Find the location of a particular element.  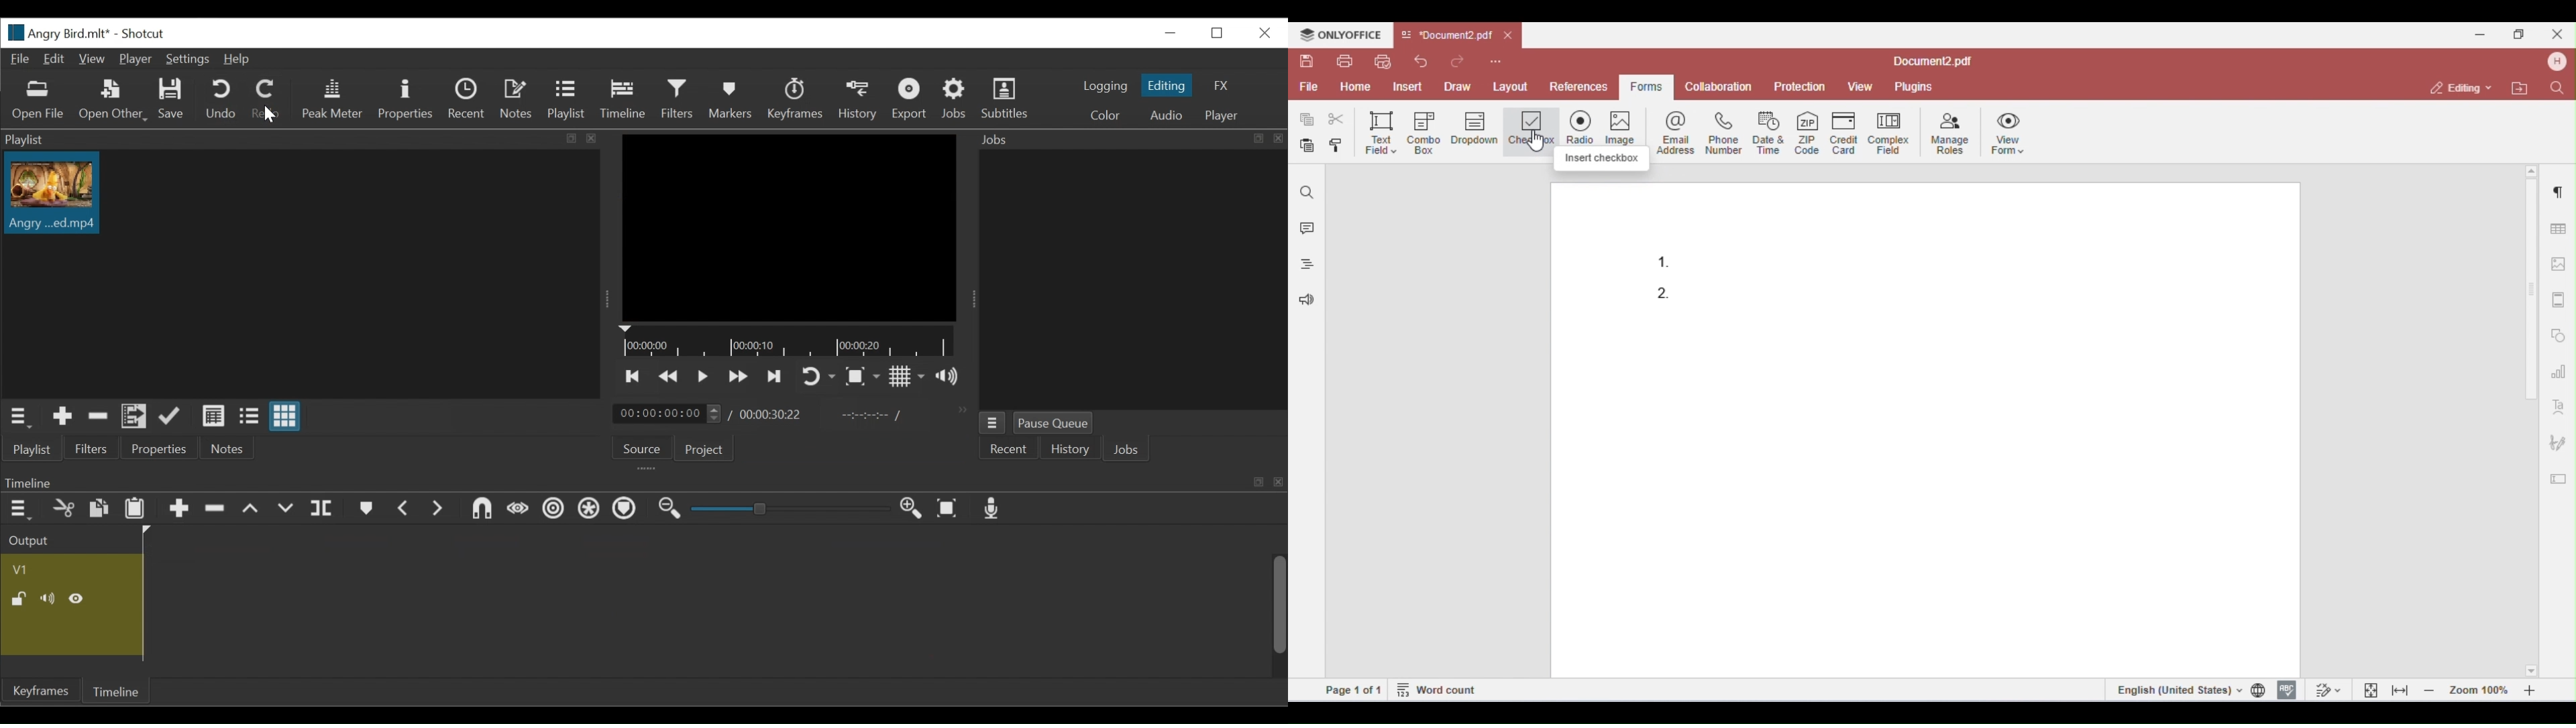

Peak Meter is located at coordinates (329, 98).